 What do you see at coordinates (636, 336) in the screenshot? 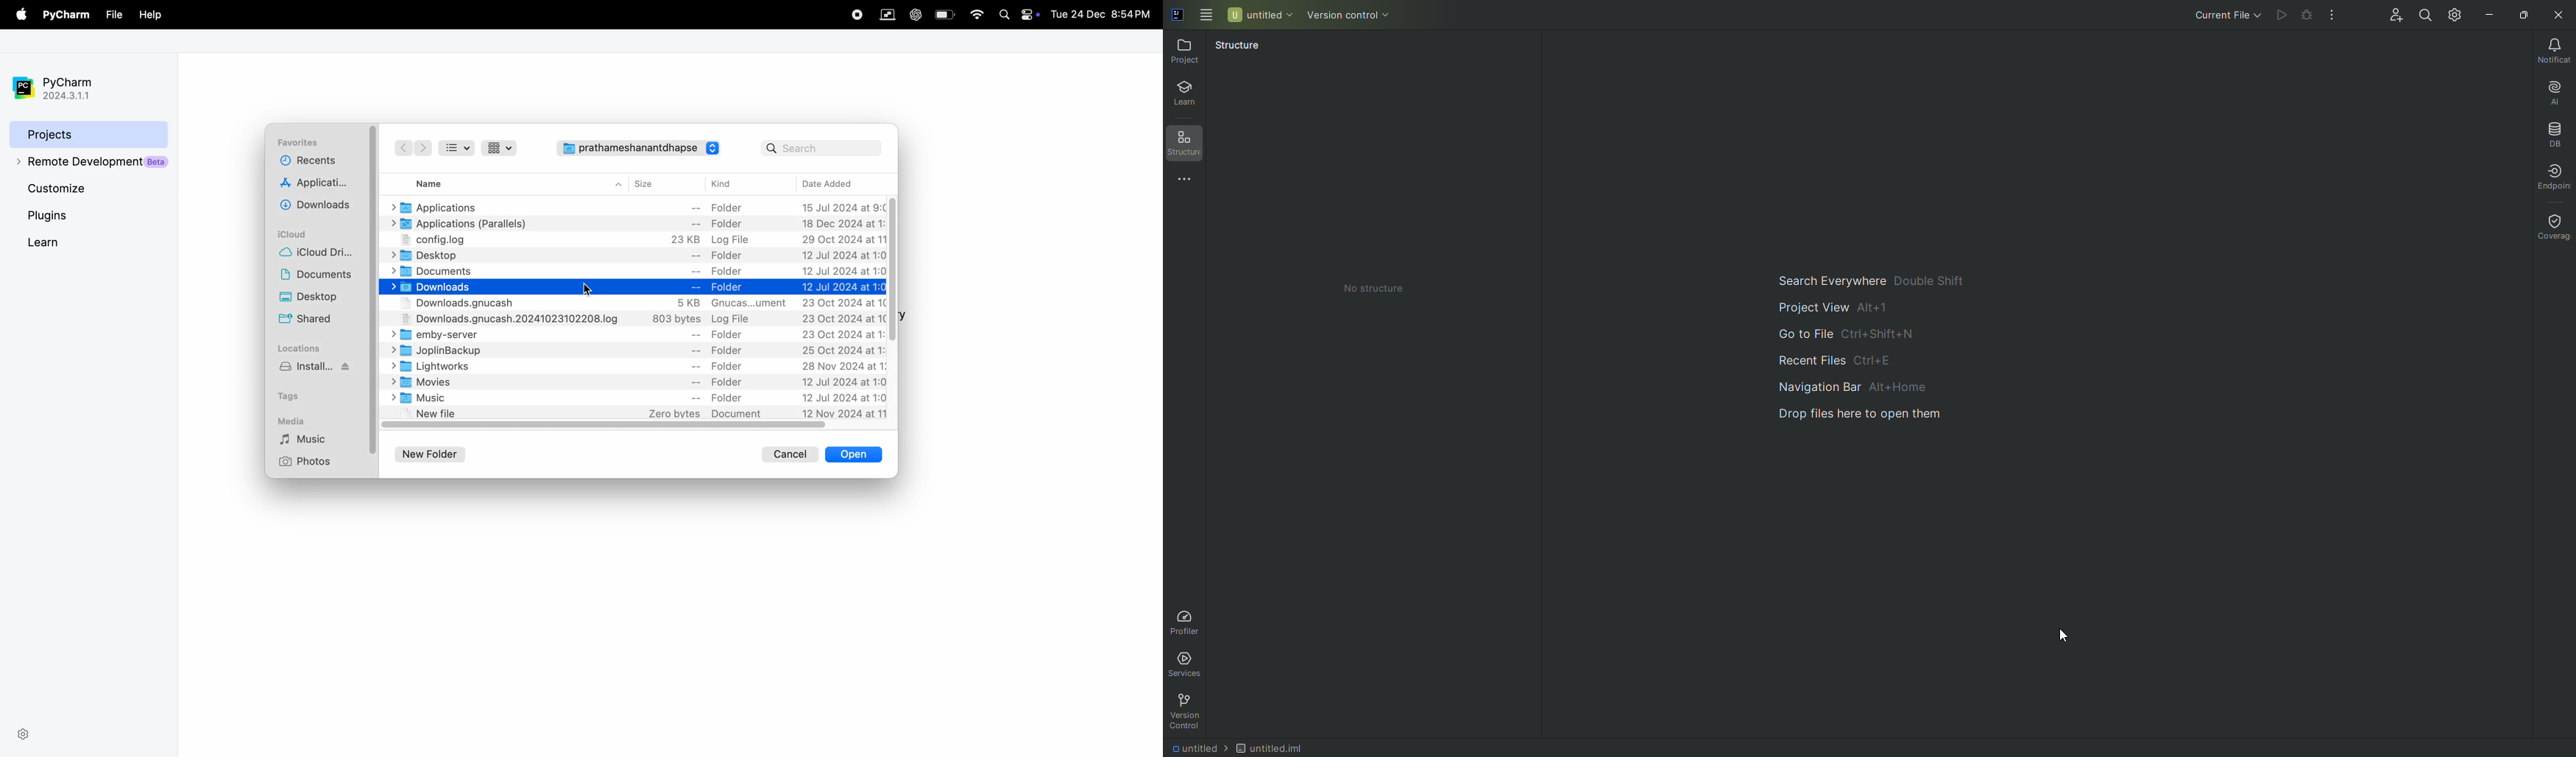
I see `emby server` at bounding box center [636, 336].